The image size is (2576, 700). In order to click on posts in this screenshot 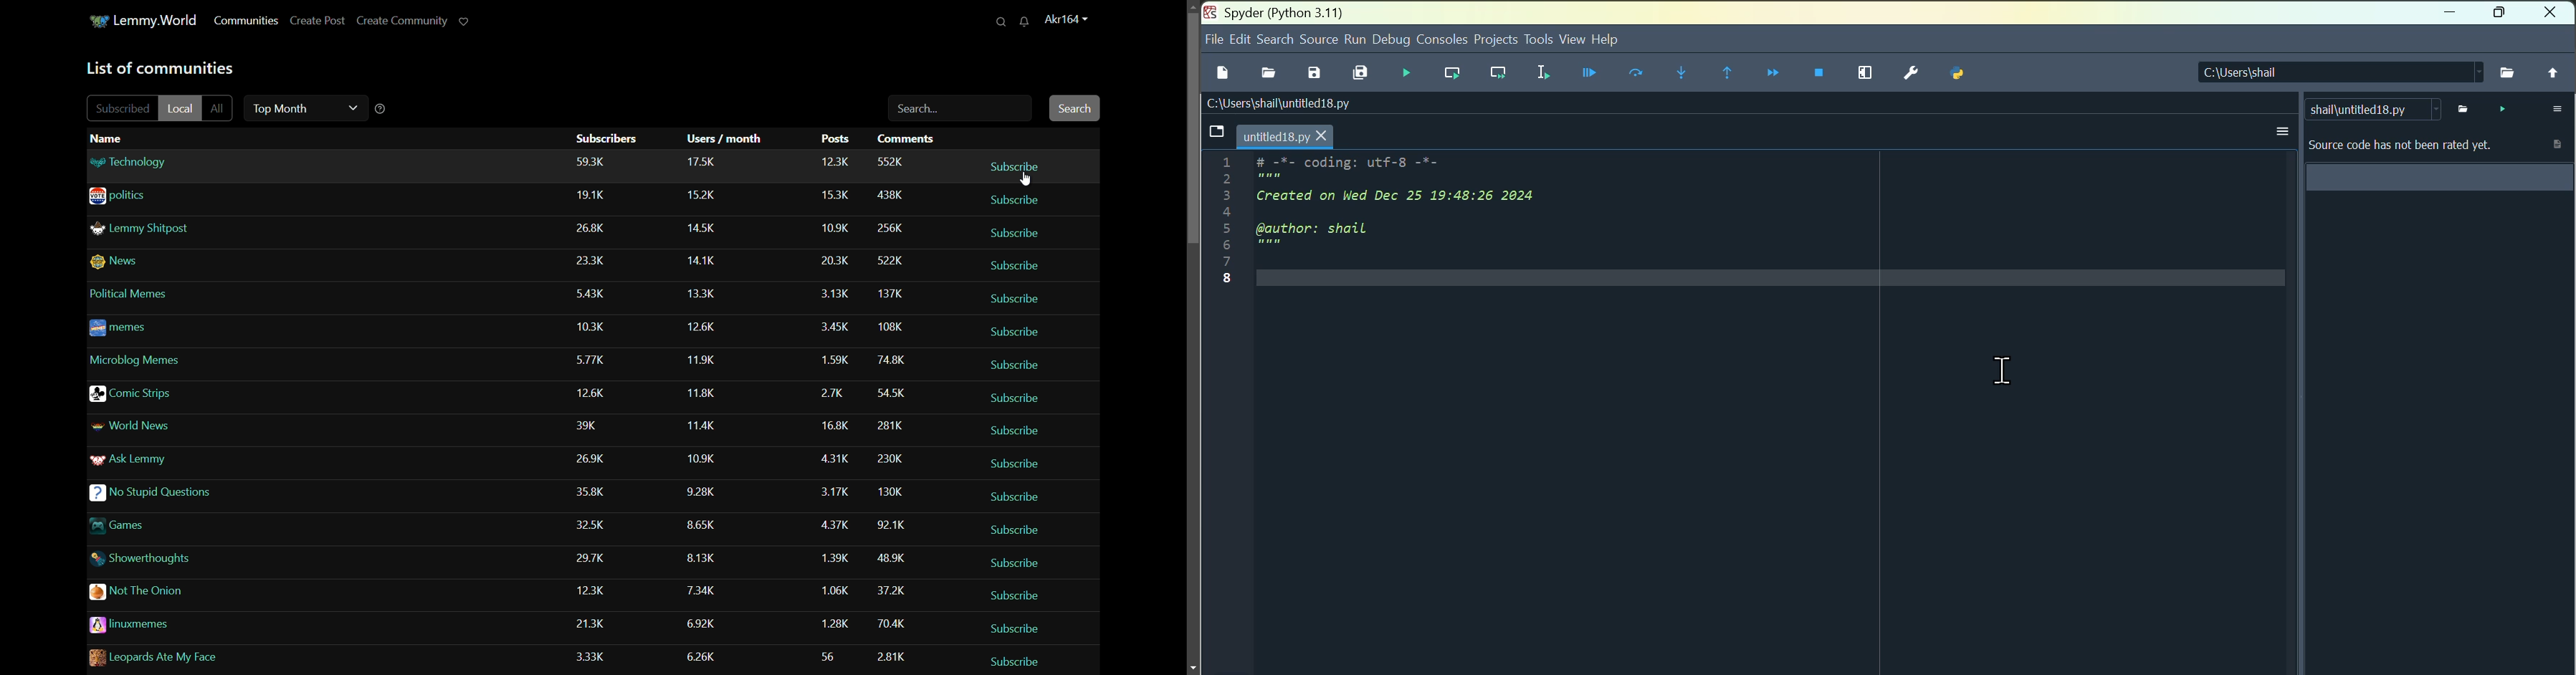, I will do `click(834, 524)`.